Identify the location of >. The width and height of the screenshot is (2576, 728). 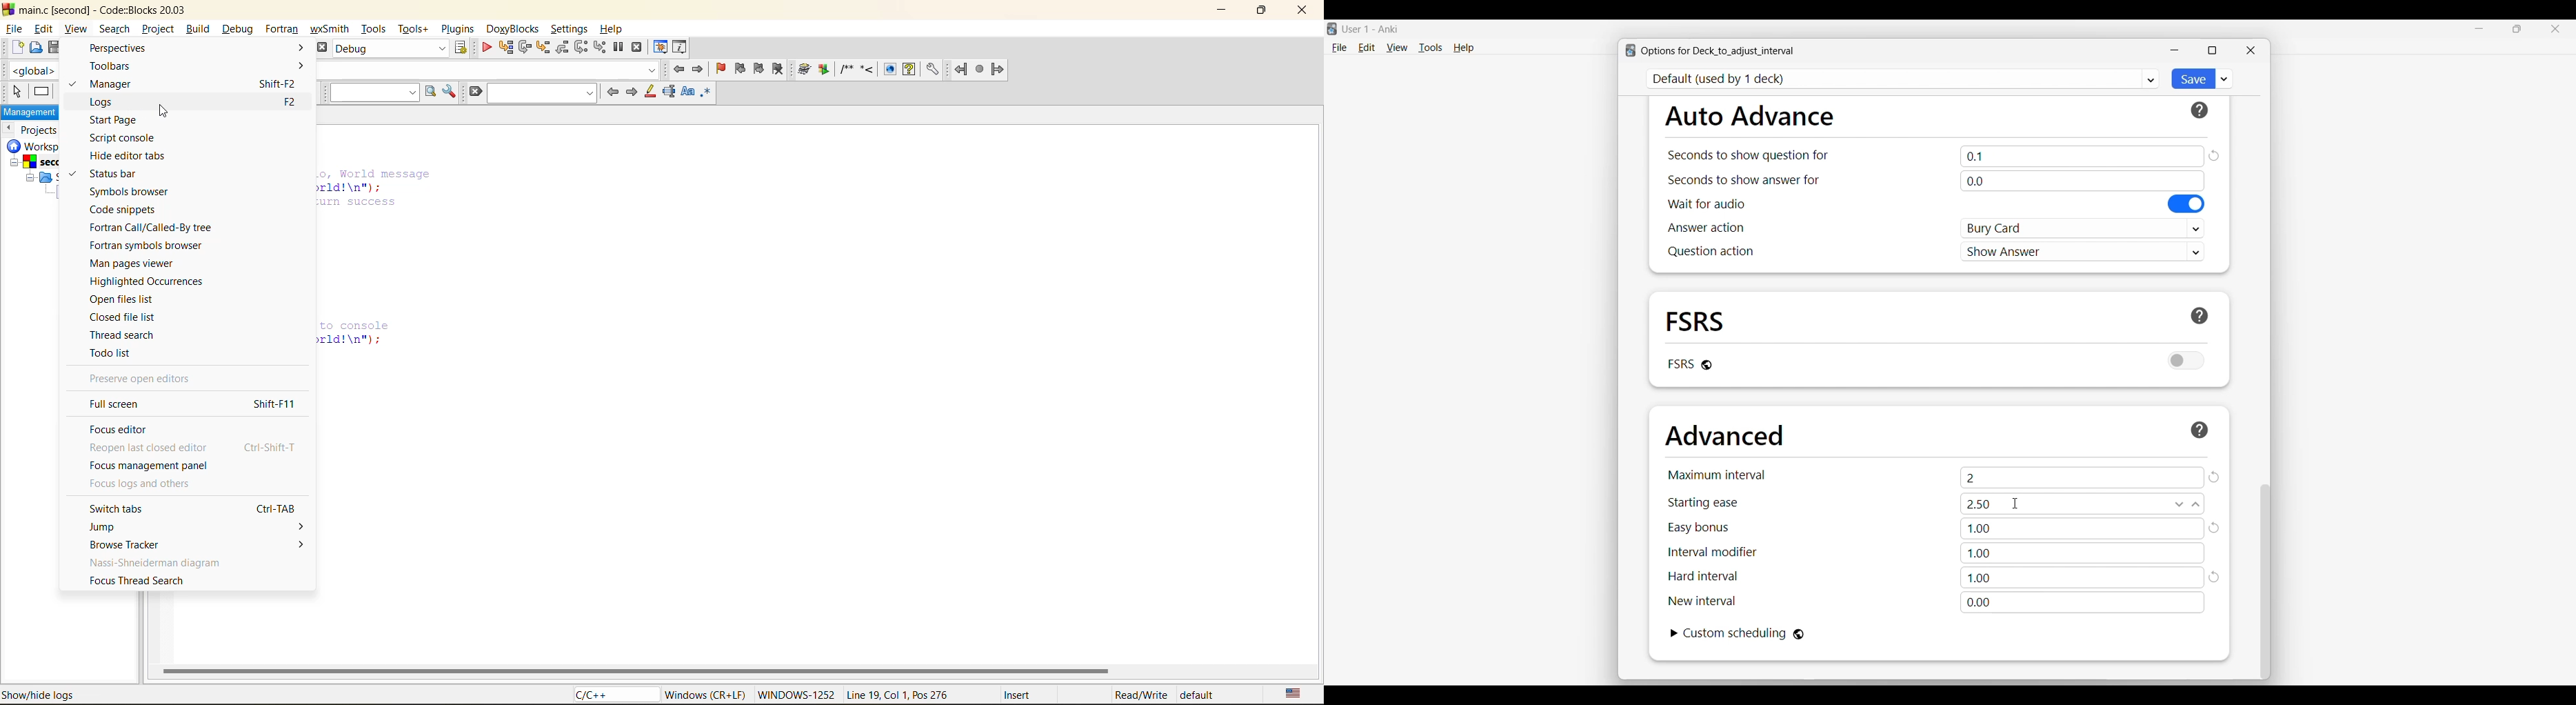
(283, 544).